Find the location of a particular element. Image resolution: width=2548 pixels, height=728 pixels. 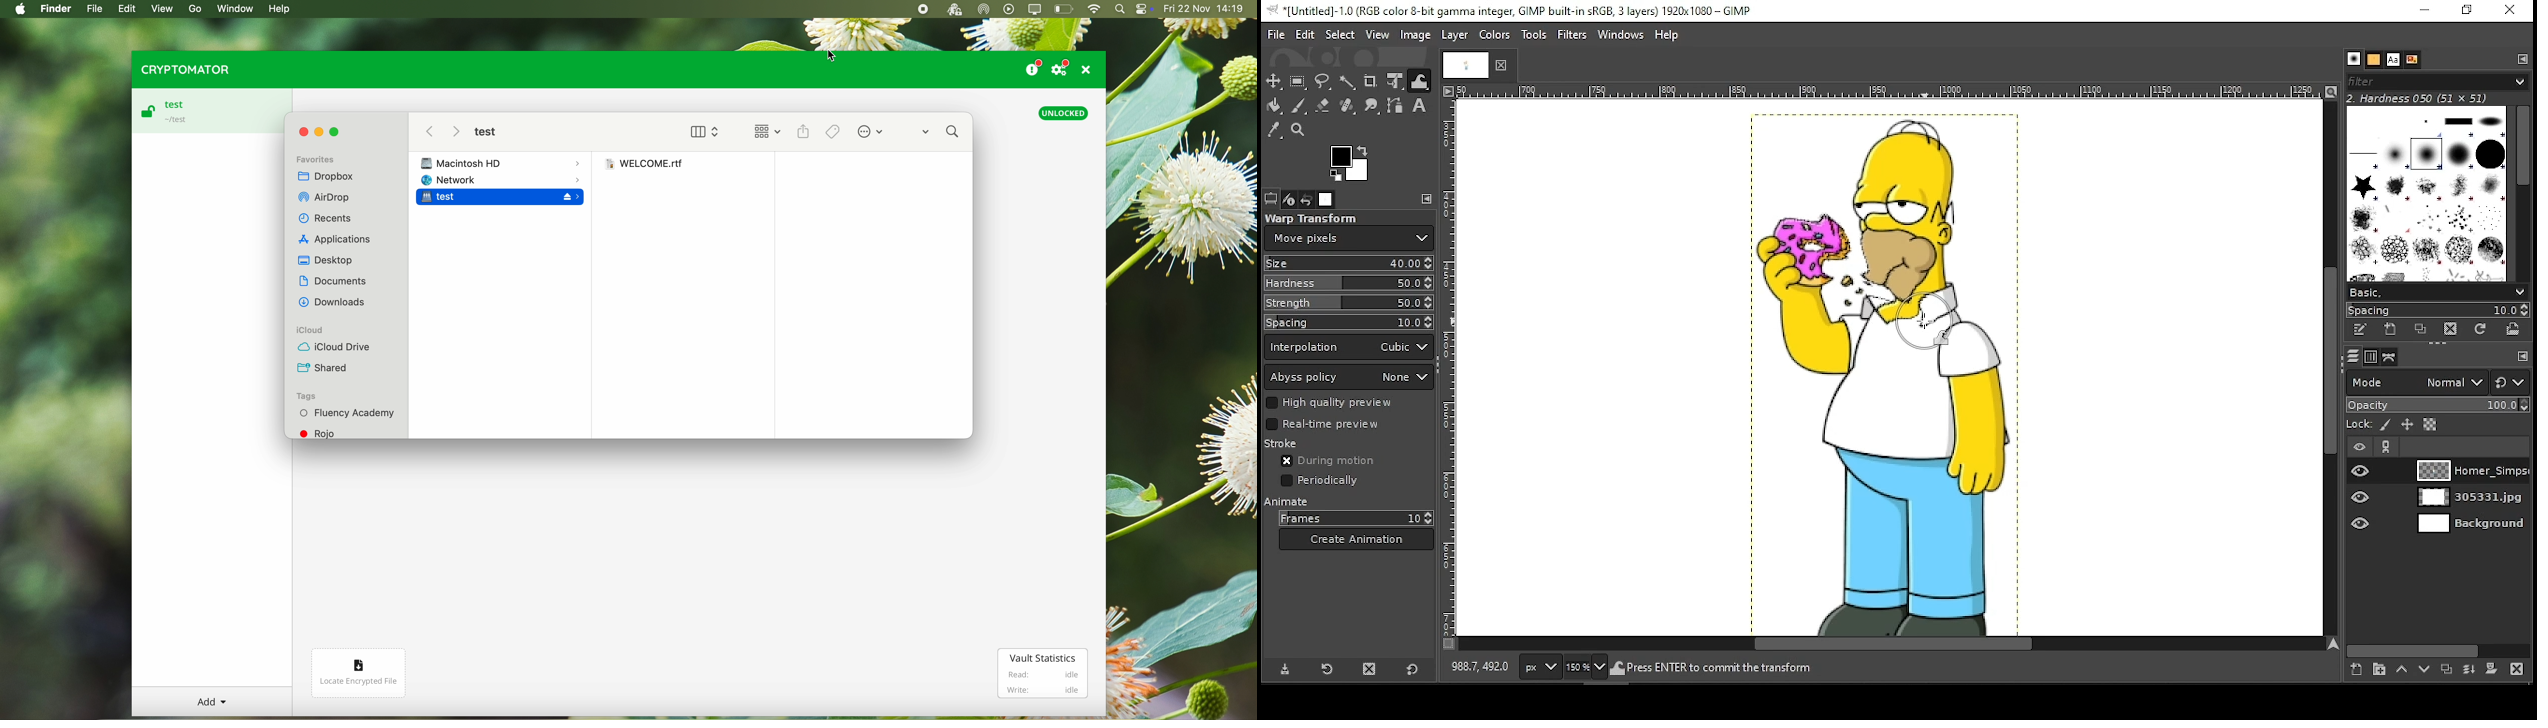

painbucket tool is located at coordinates (1273, 106).